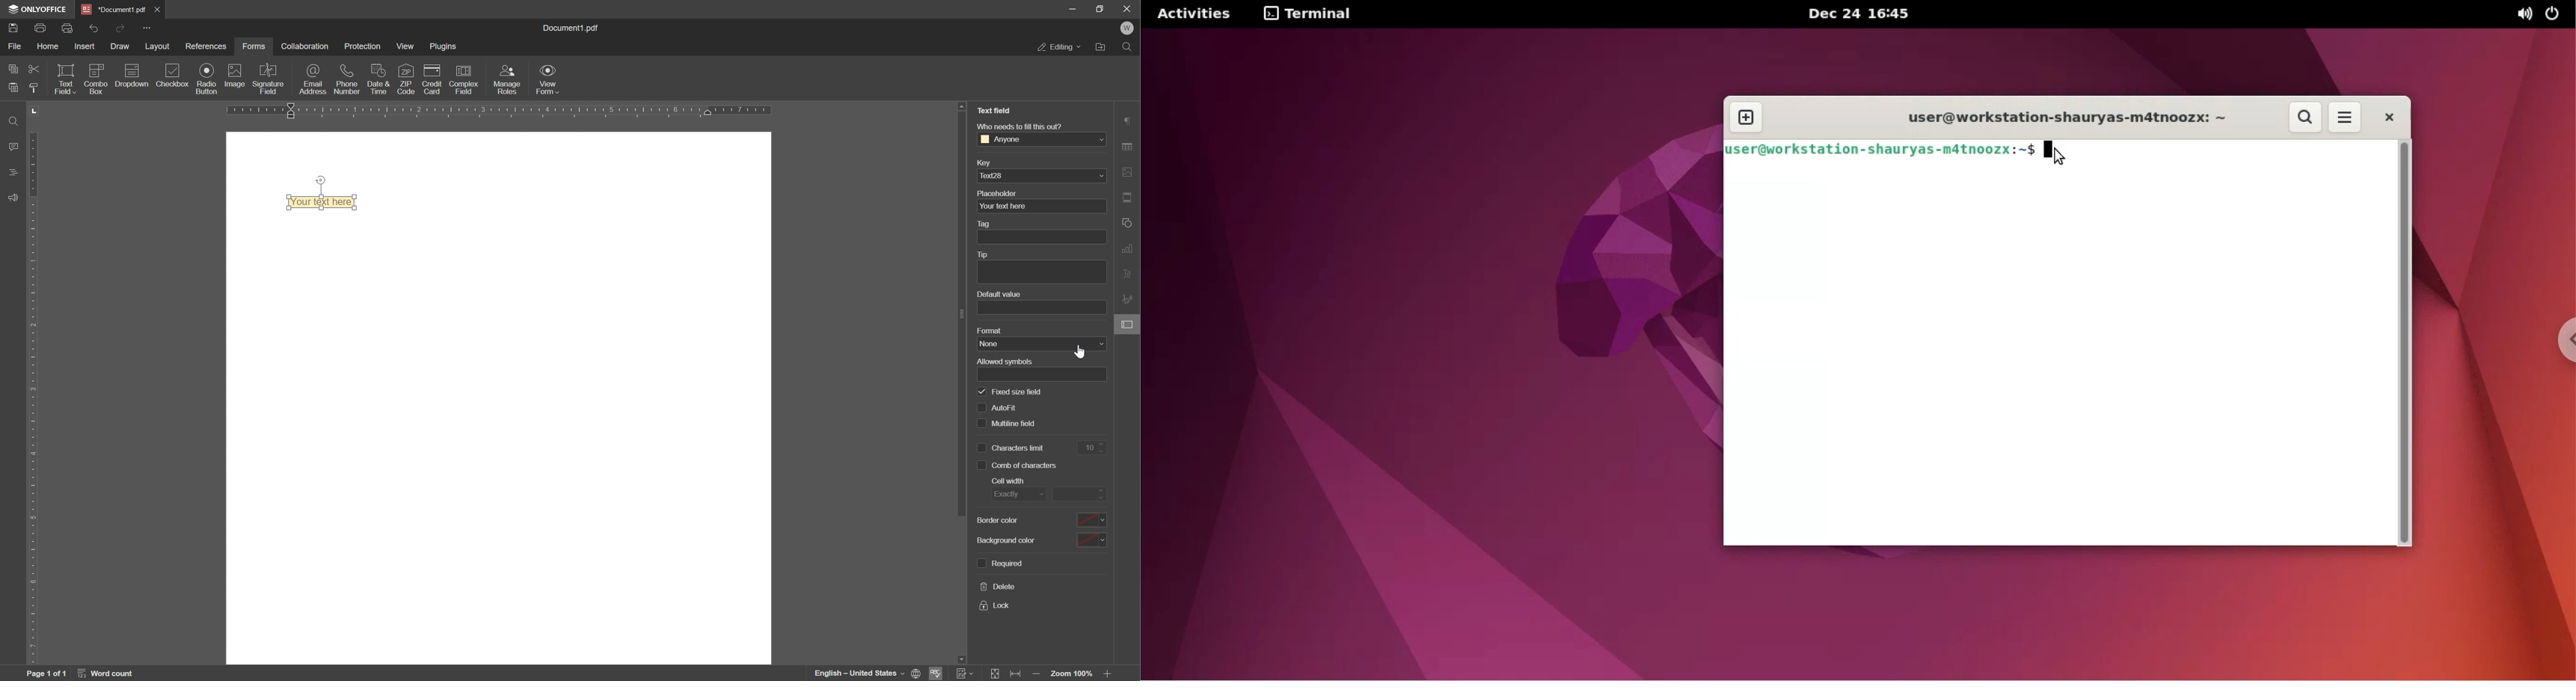 This screenshot has height=700, width=2576. I want to click on close, so click(1127, 9).